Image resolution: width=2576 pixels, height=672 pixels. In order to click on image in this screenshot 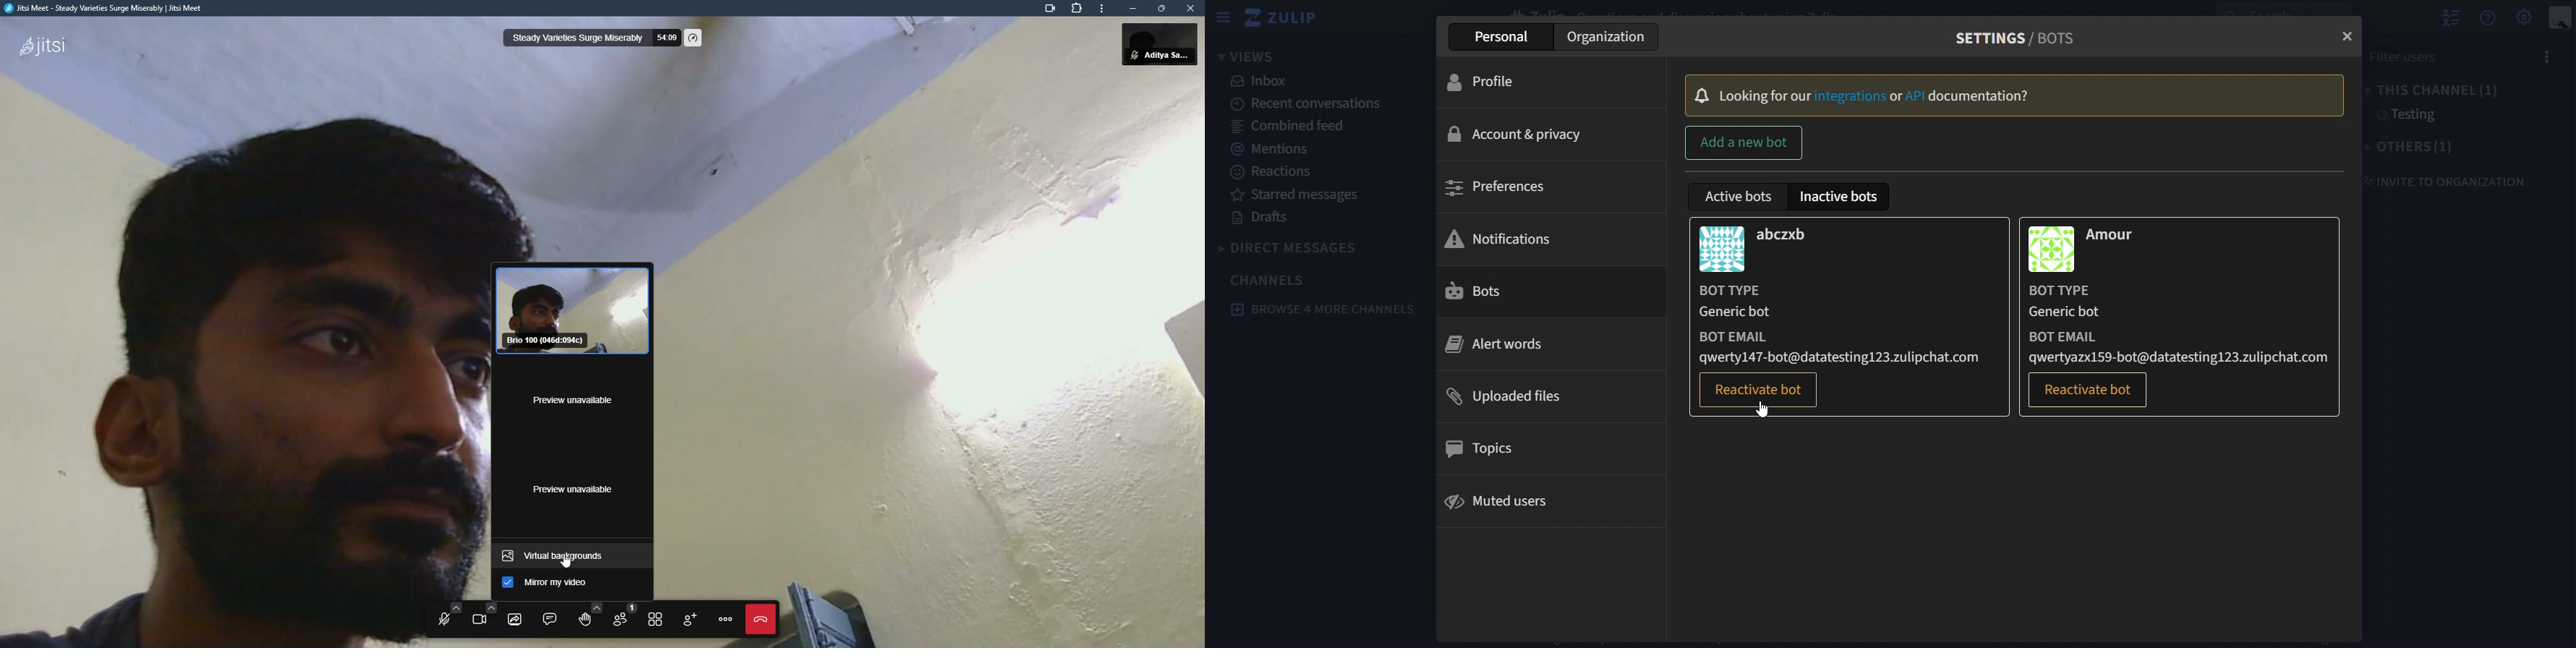, I will do `click(2051, 249)`.